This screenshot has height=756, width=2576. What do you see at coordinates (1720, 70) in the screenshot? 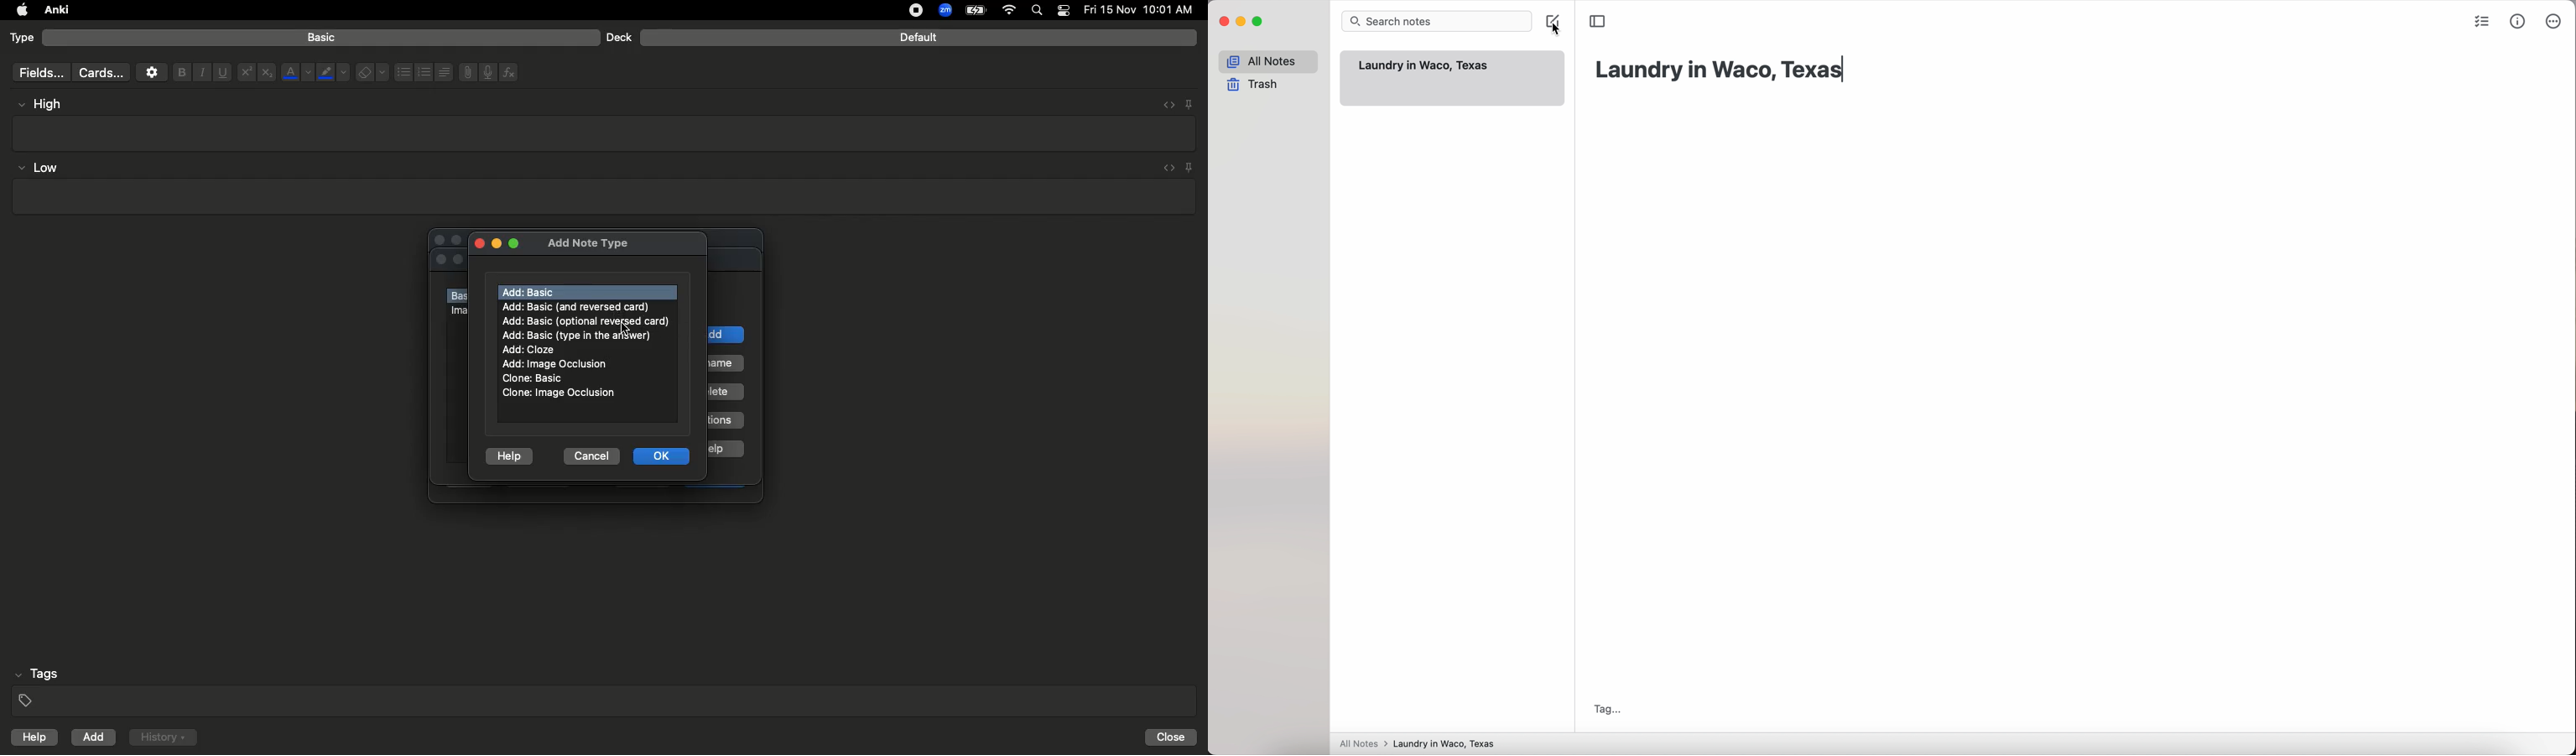
I see `laundry in Waco, Texas` at bounding box center [1720, 70].